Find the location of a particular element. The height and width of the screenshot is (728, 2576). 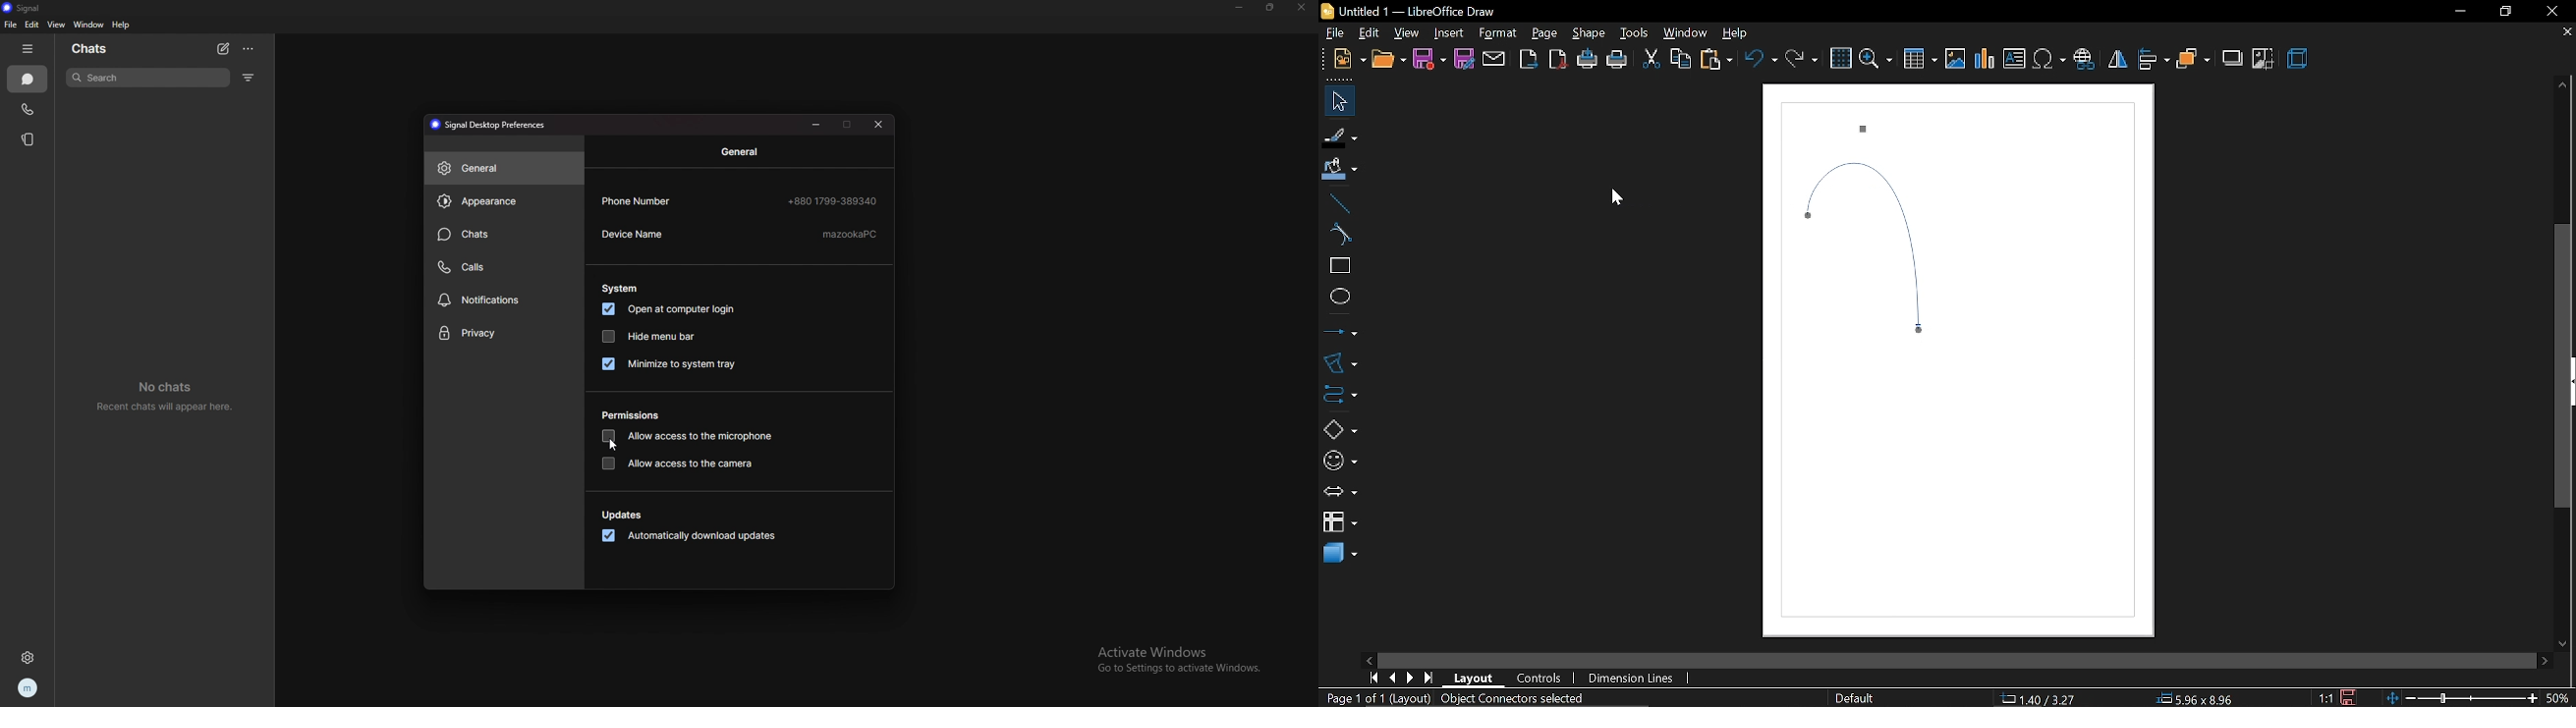

chats is located at coordinates (106, 47).